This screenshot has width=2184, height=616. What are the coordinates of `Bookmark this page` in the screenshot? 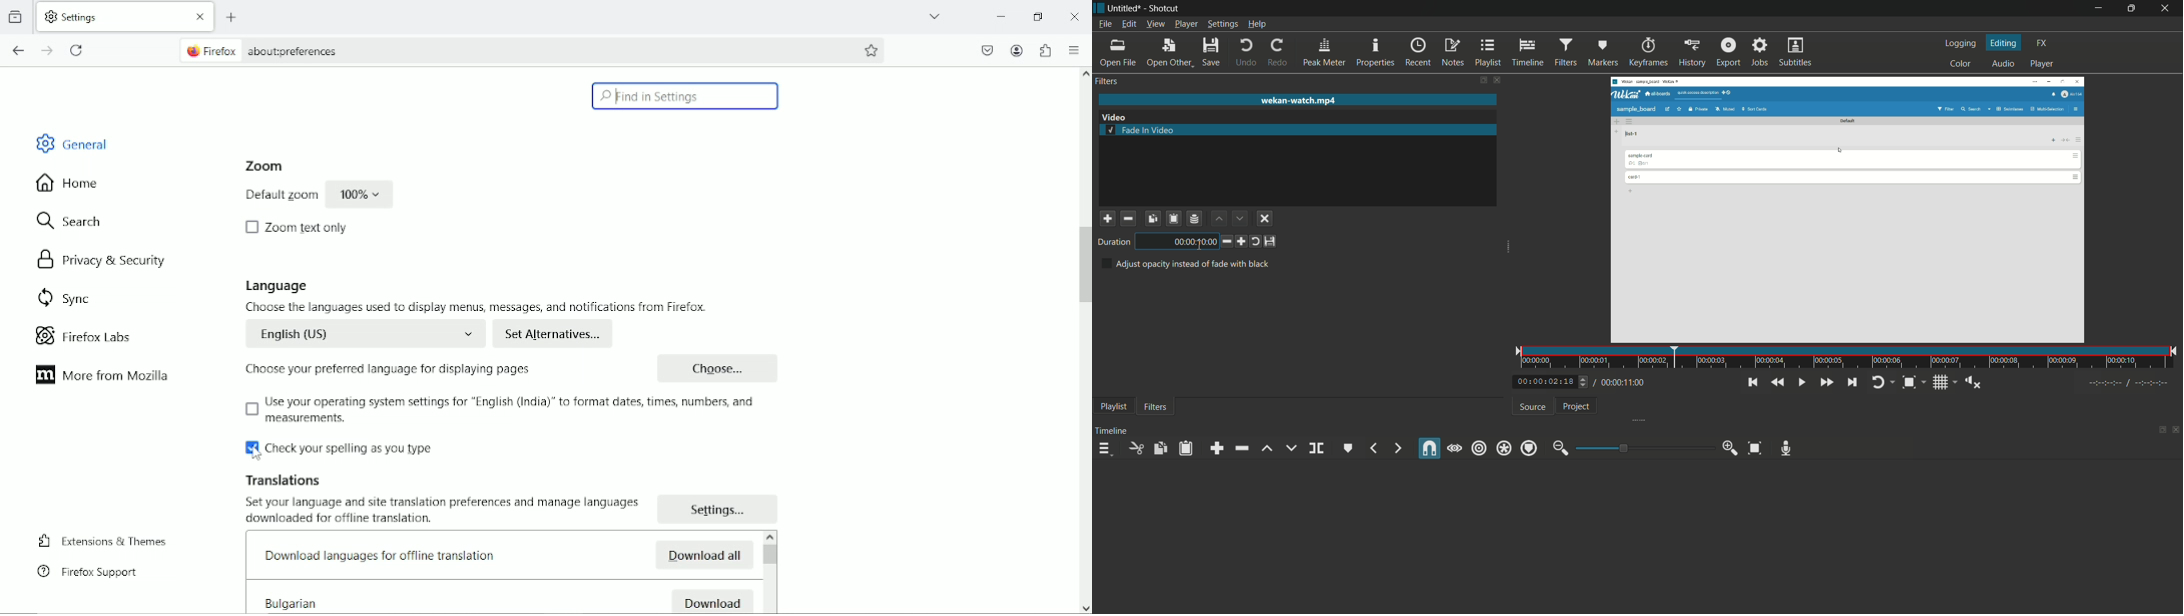 It's located at (872, 51).